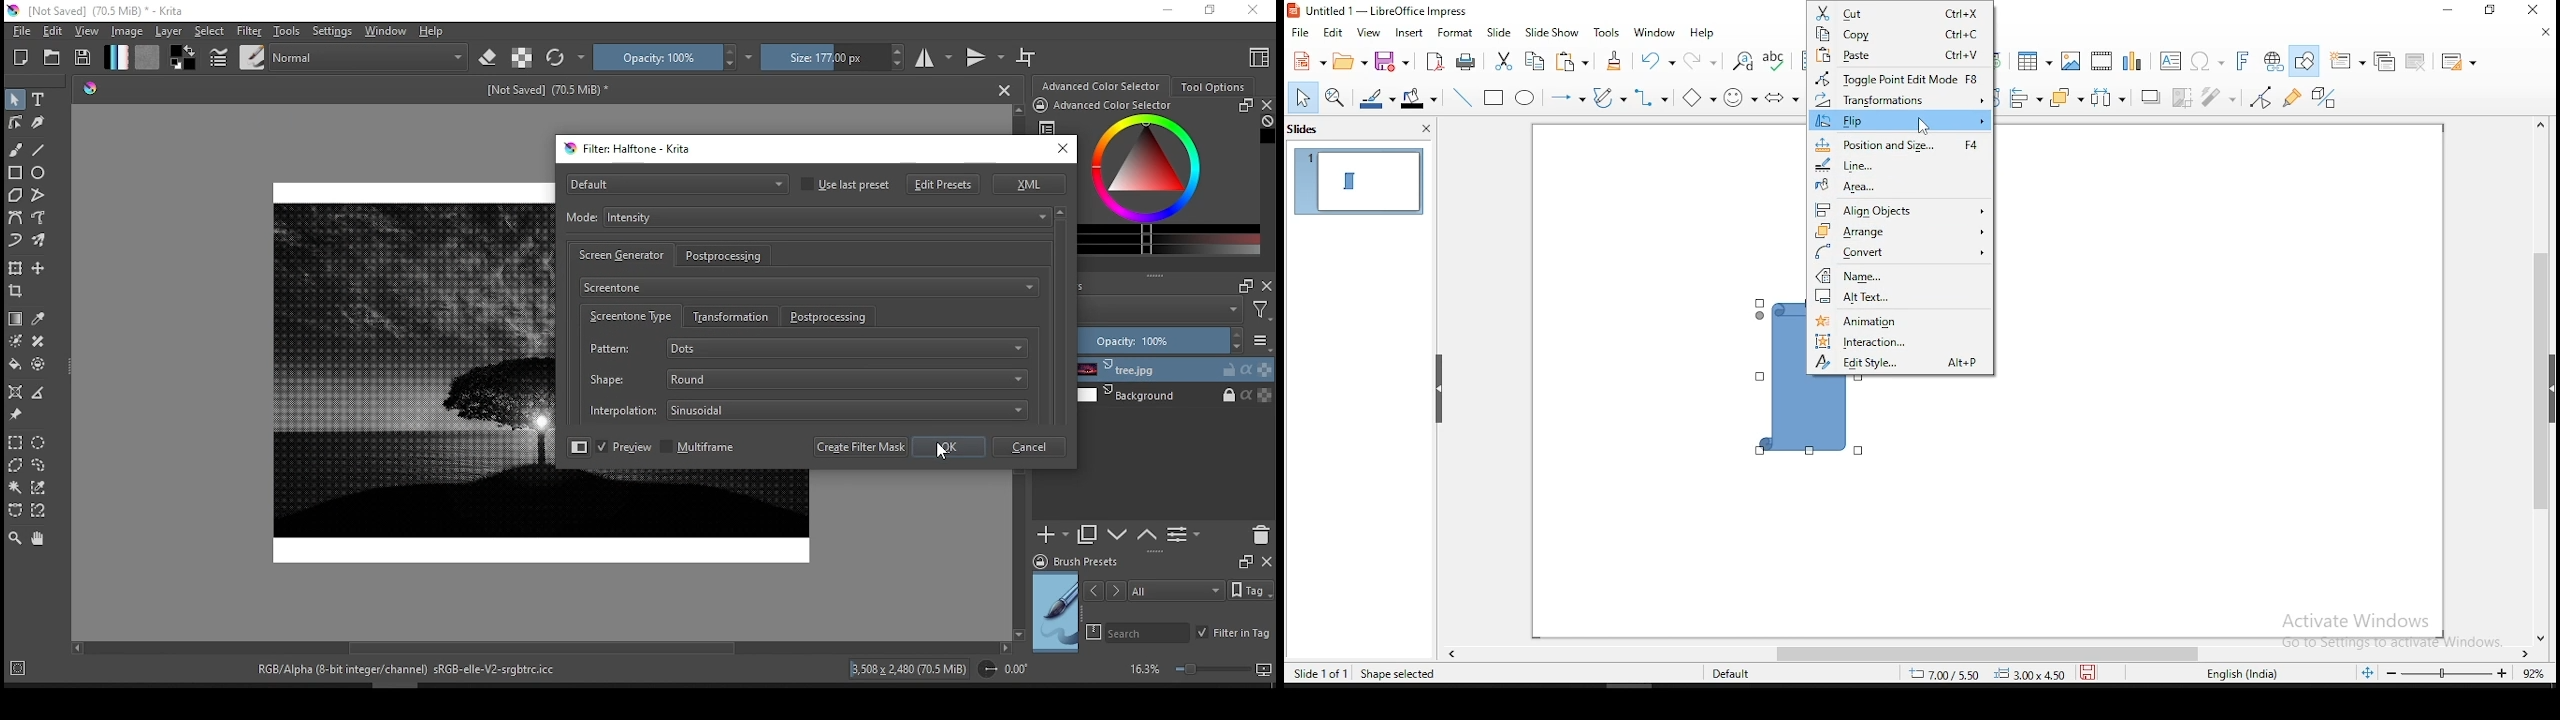  Describe the element at coordinates (1900, 143) in the screenshot. I see `position and size` at that location.